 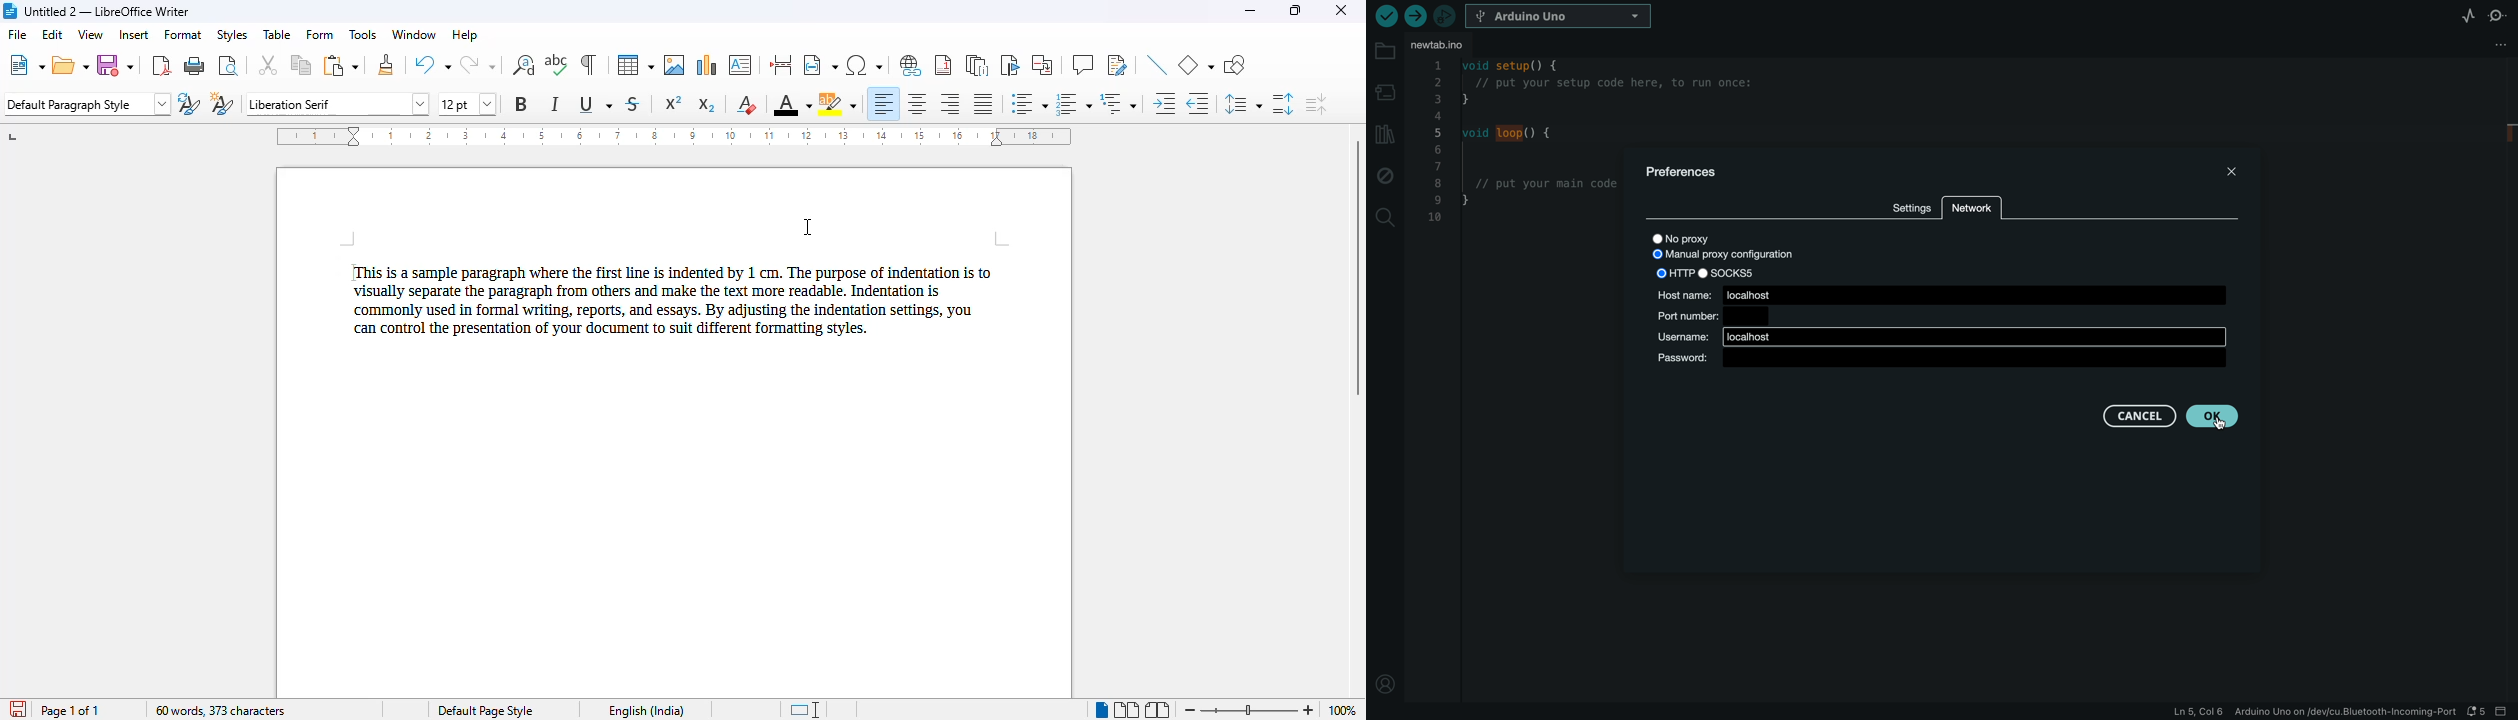 What do you see at coordinates (432, 64) in the screenshot?
I see `undo` at bounding box center [432, 64].